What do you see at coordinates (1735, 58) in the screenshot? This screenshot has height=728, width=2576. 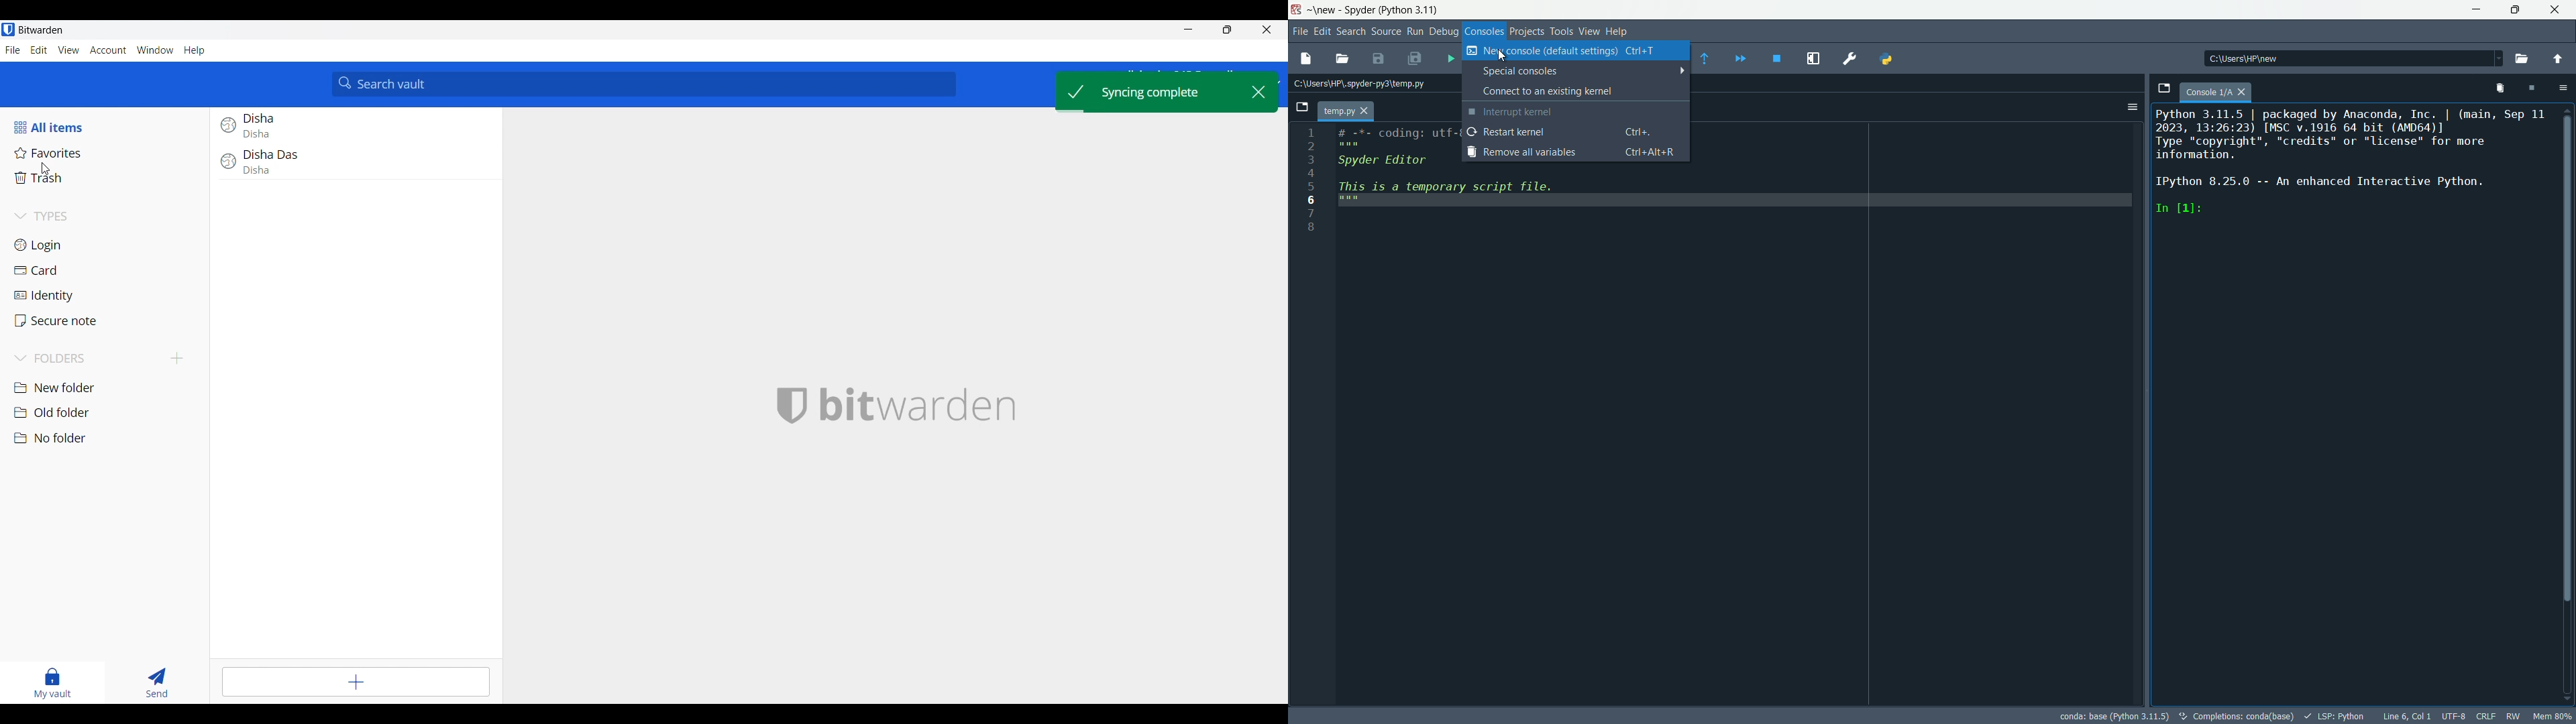 I see `continue execution until next breakpoint` at bounding box center [1735, 58].